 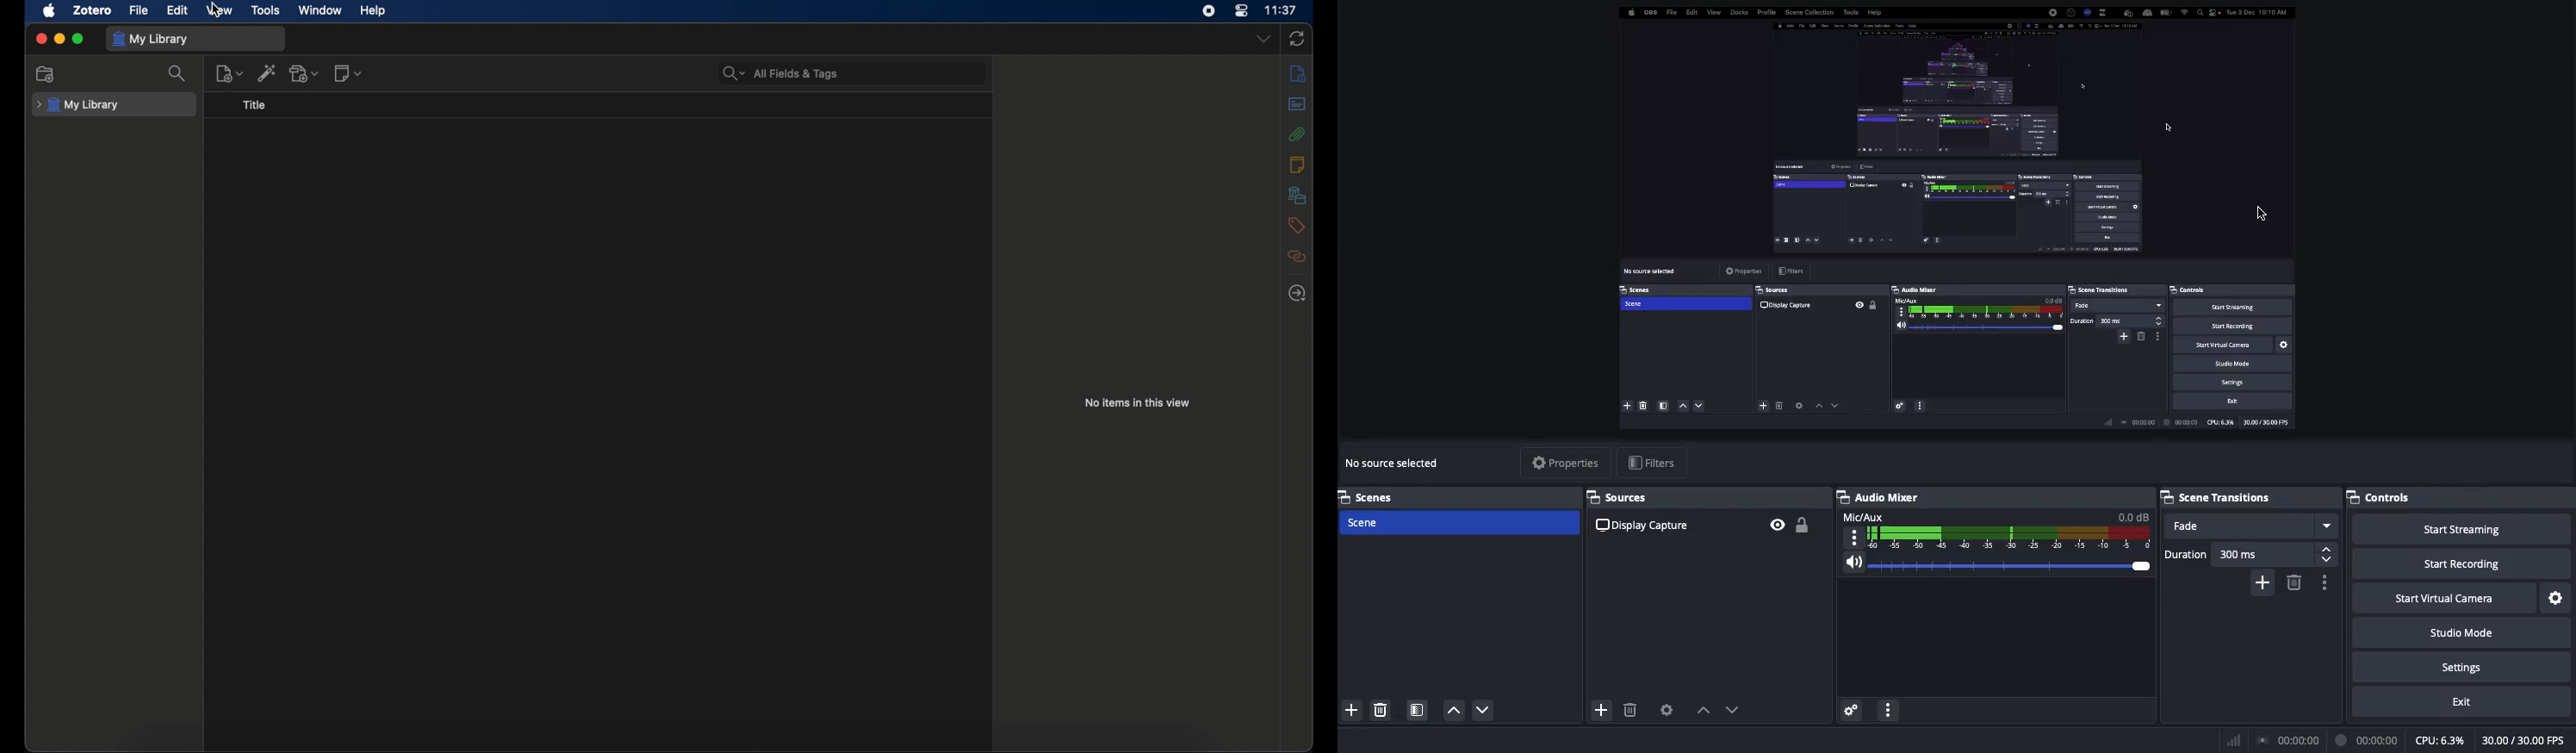 I want to click on Settings, so click(x=2557, y=599).